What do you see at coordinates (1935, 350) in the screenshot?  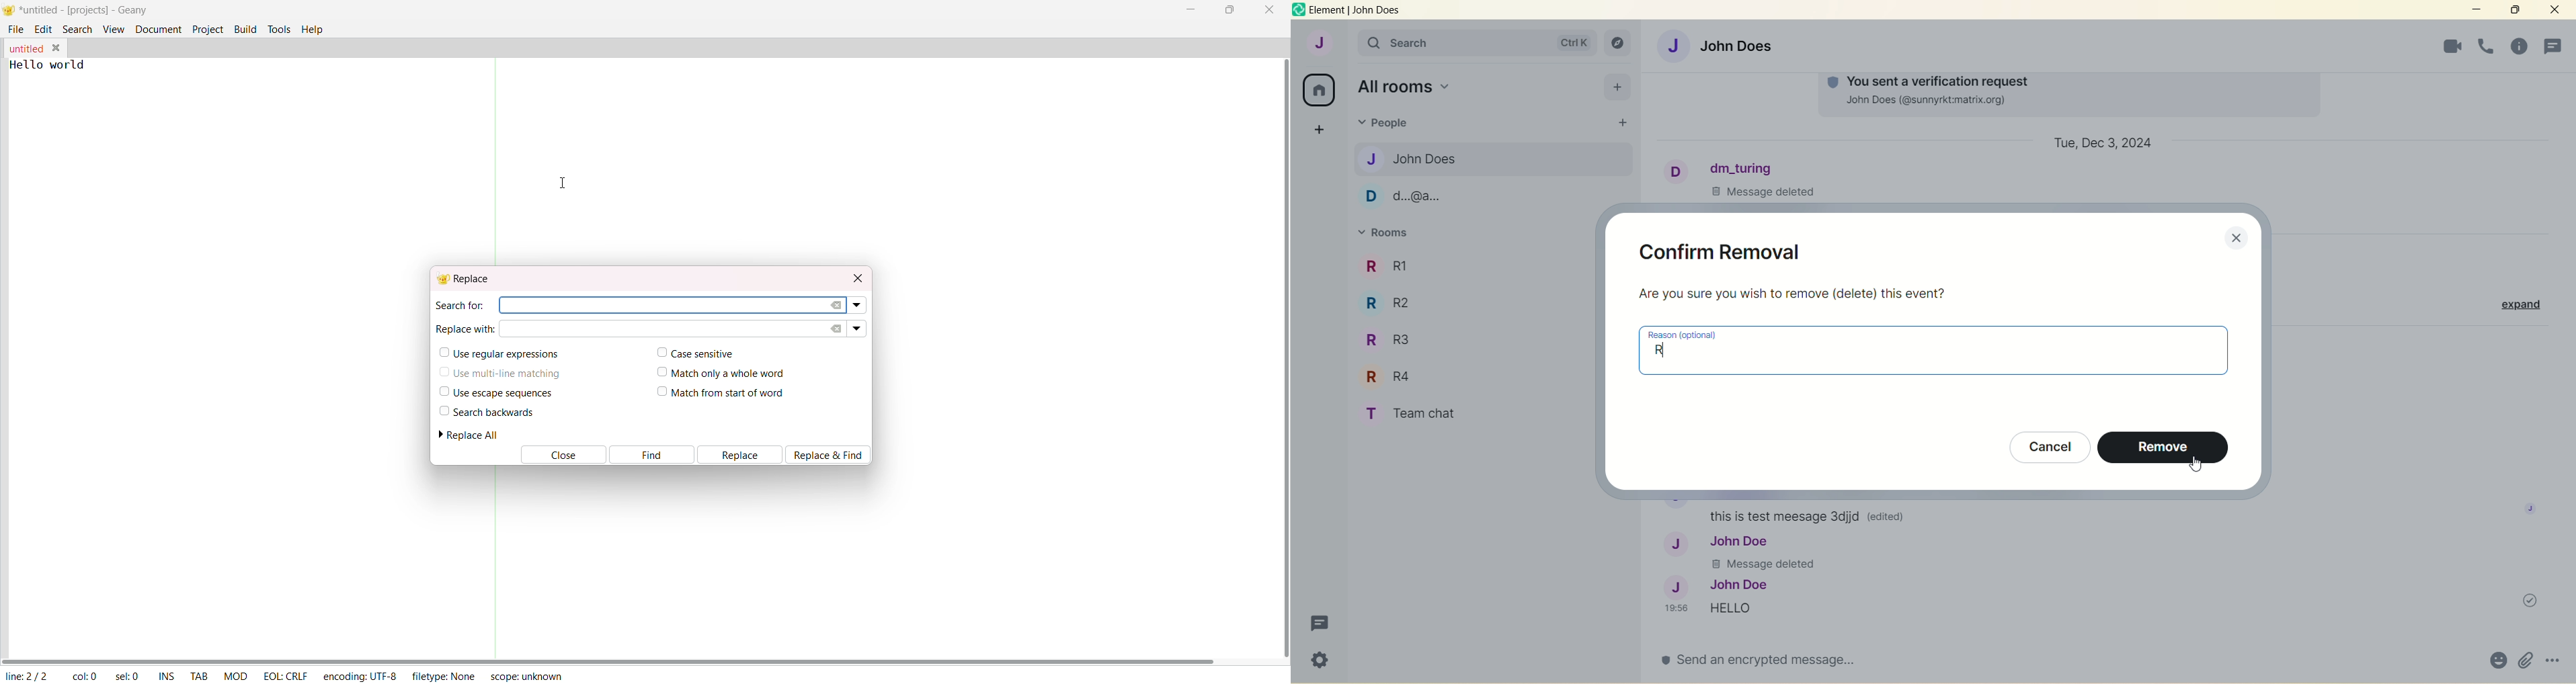 I see `reason (optional) R` at bounding box center [1935, 350].